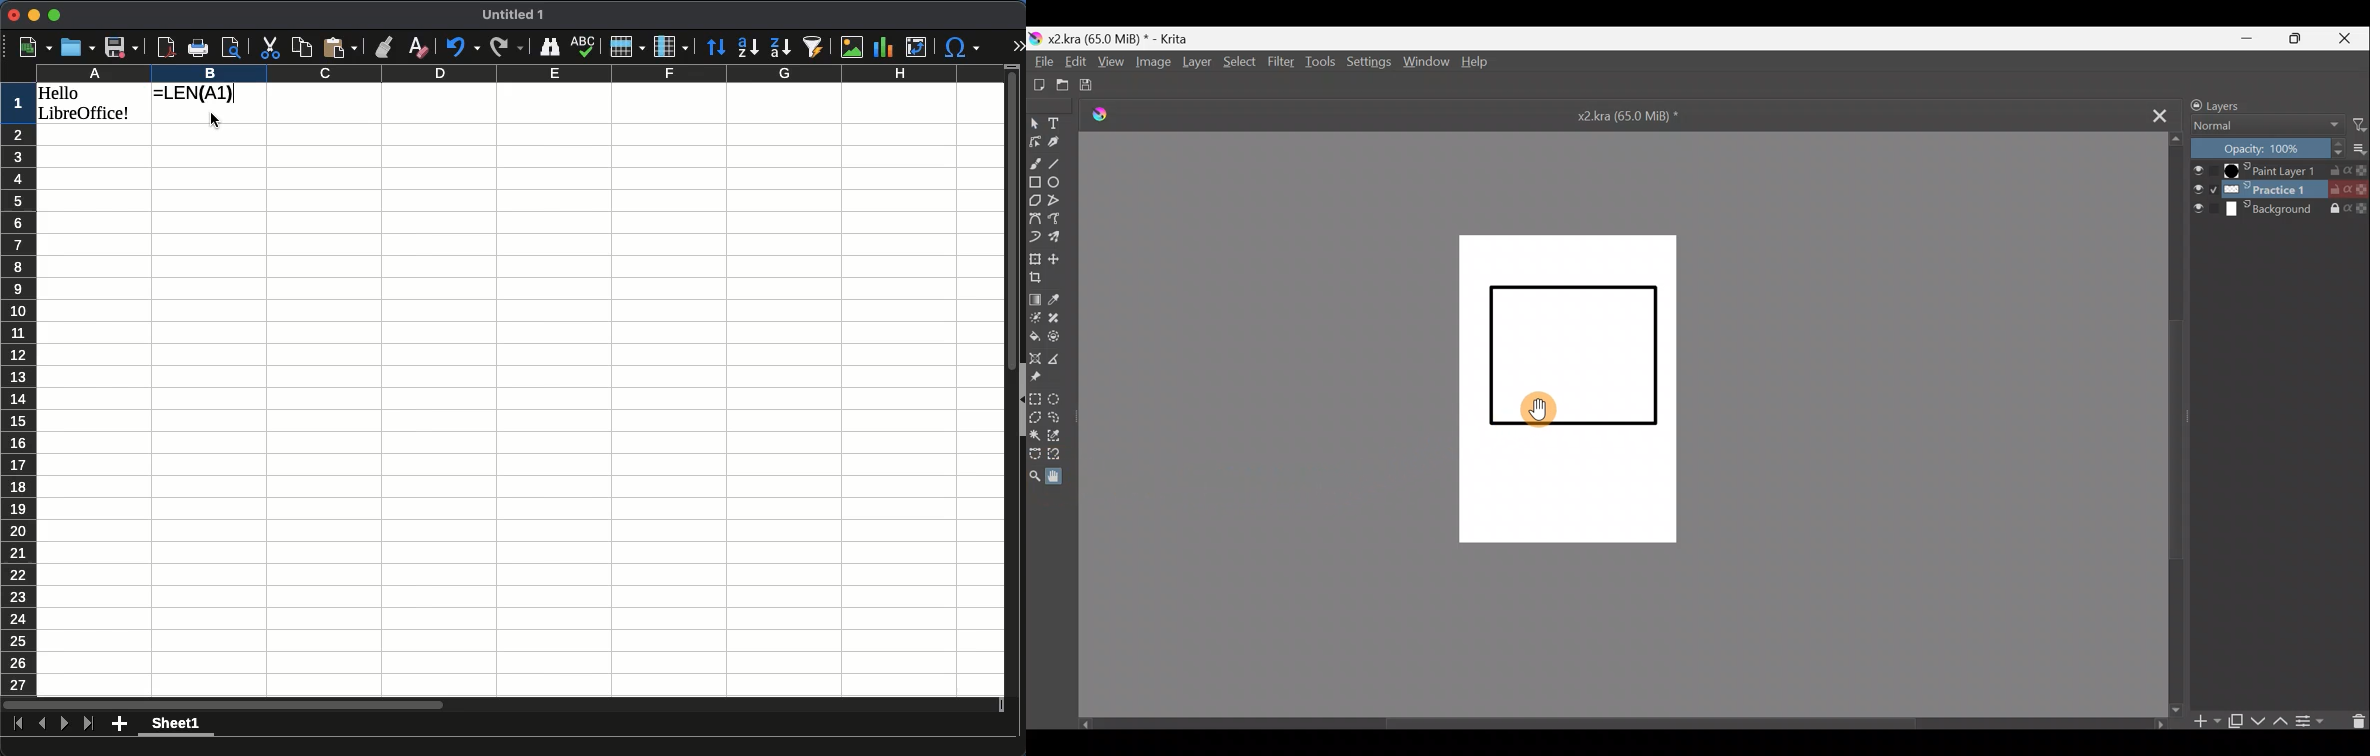 The height and width of the screenshot is (756, 2380). I want to click on Bezier curve selection tool, so click(1036, 456).